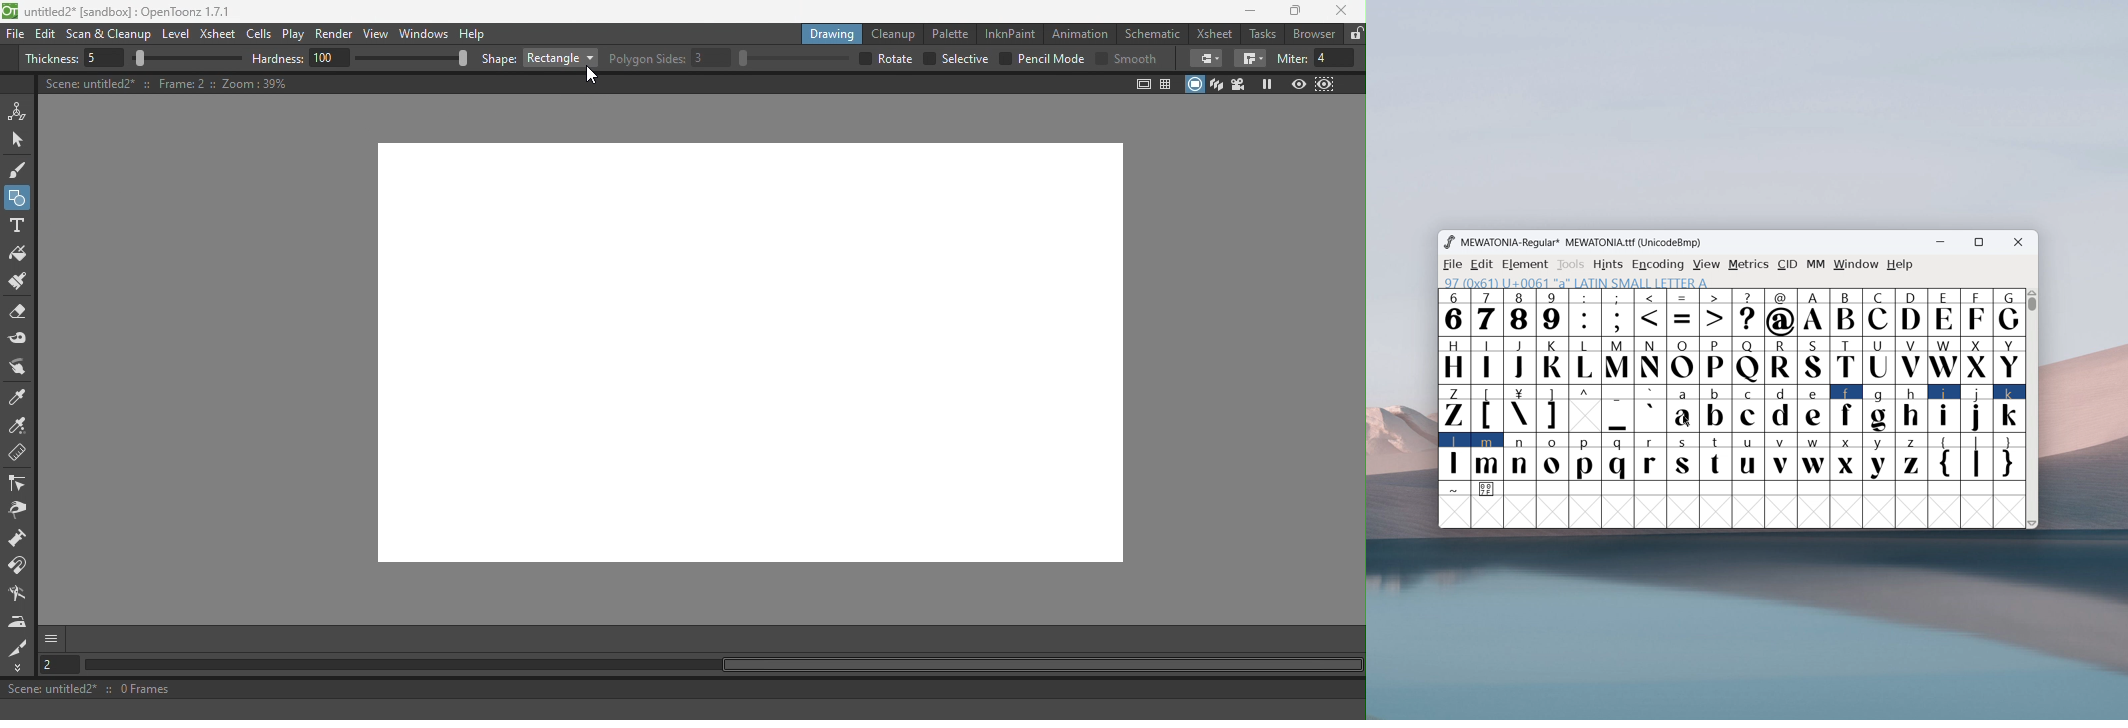 Image resolution: width=2128 pixels, height=728 pixels. What do you see at coordinates (1717, 313) in the screenshot?
I see `>` at bounding box center [1717, 313].